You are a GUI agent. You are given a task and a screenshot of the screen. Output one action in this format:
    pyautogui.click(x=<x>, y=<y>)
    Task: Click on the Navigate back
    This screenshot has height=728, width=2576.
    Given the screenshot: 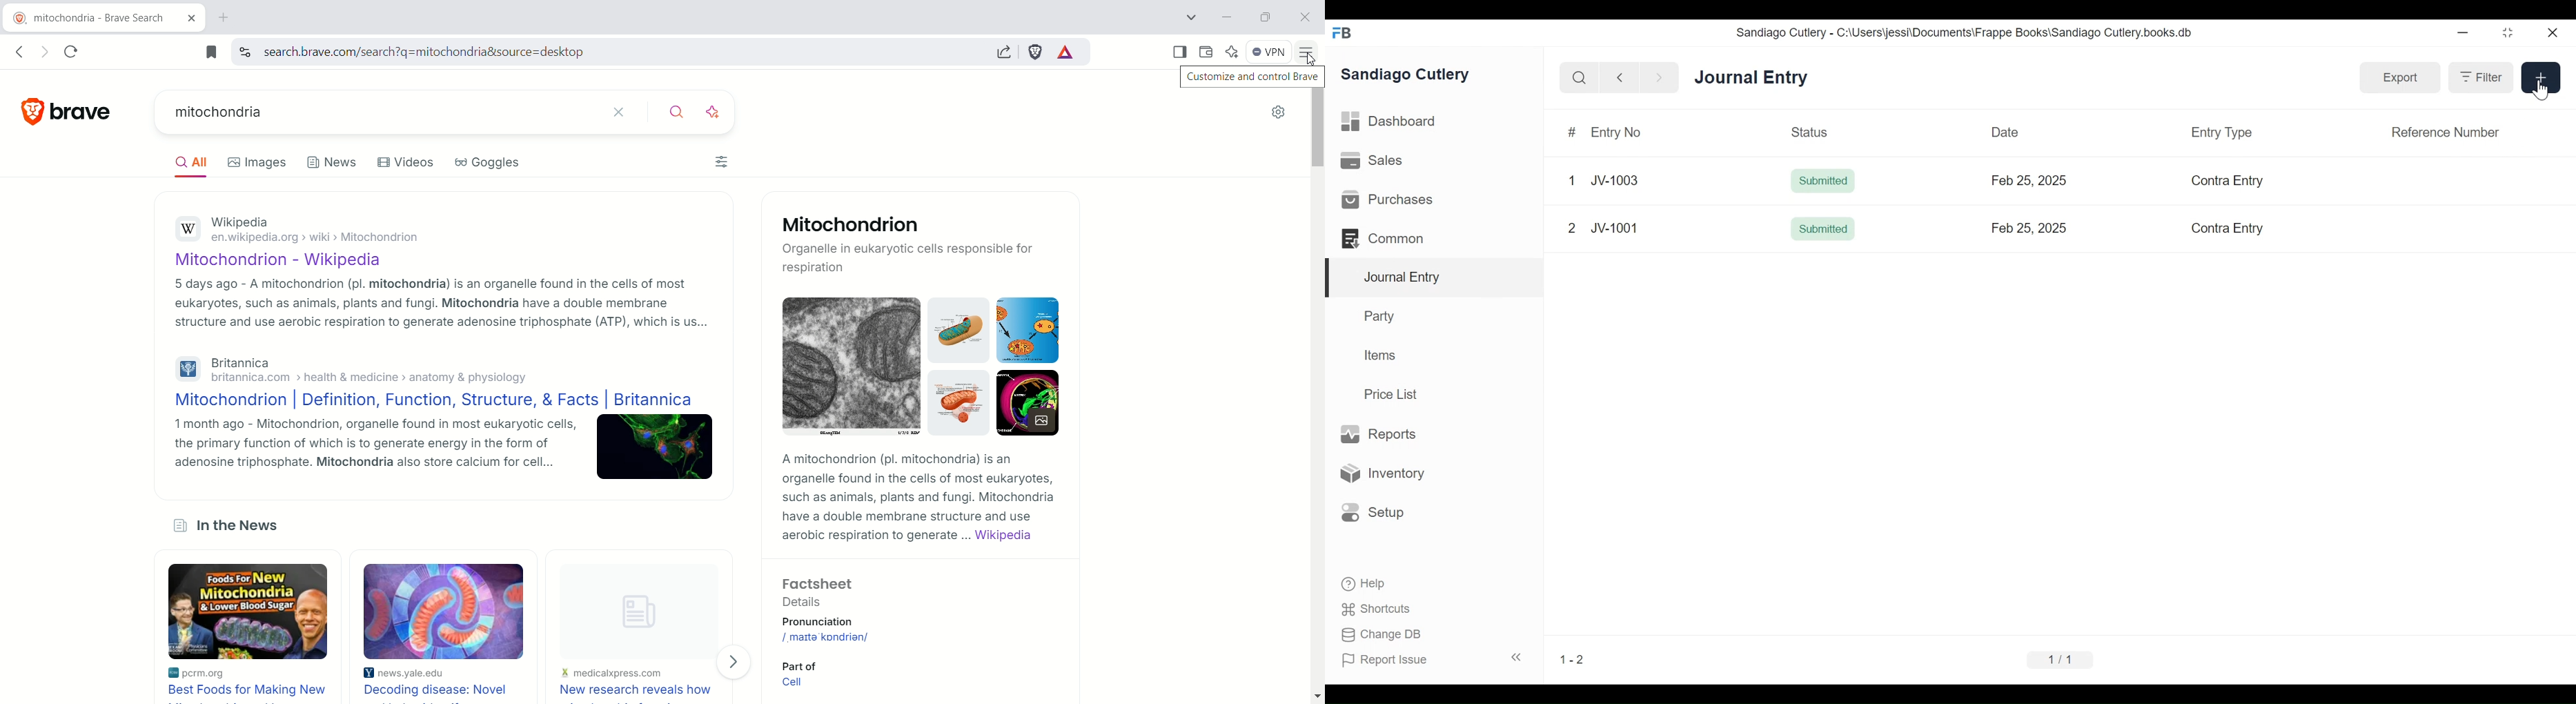 What is the action you would take?
    pyautogui.click(x=1618, y=78)
    